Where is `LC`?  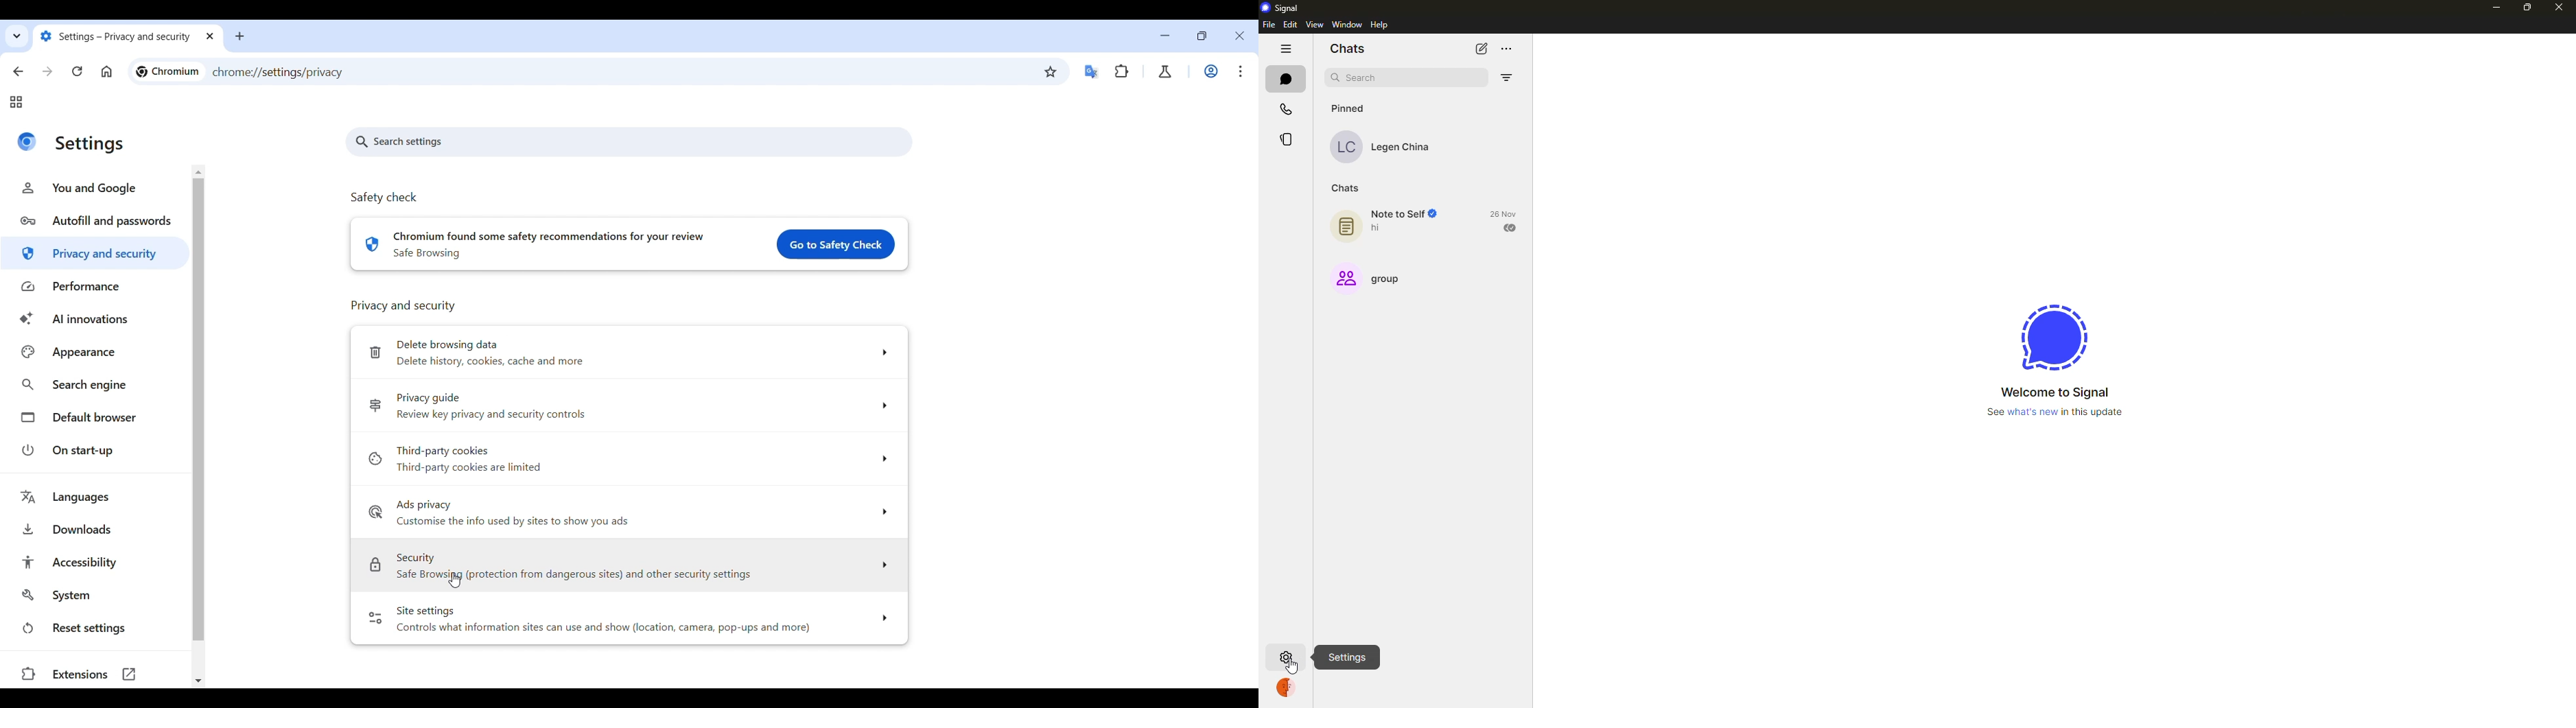 LC is located at coordinates (1345, 147).